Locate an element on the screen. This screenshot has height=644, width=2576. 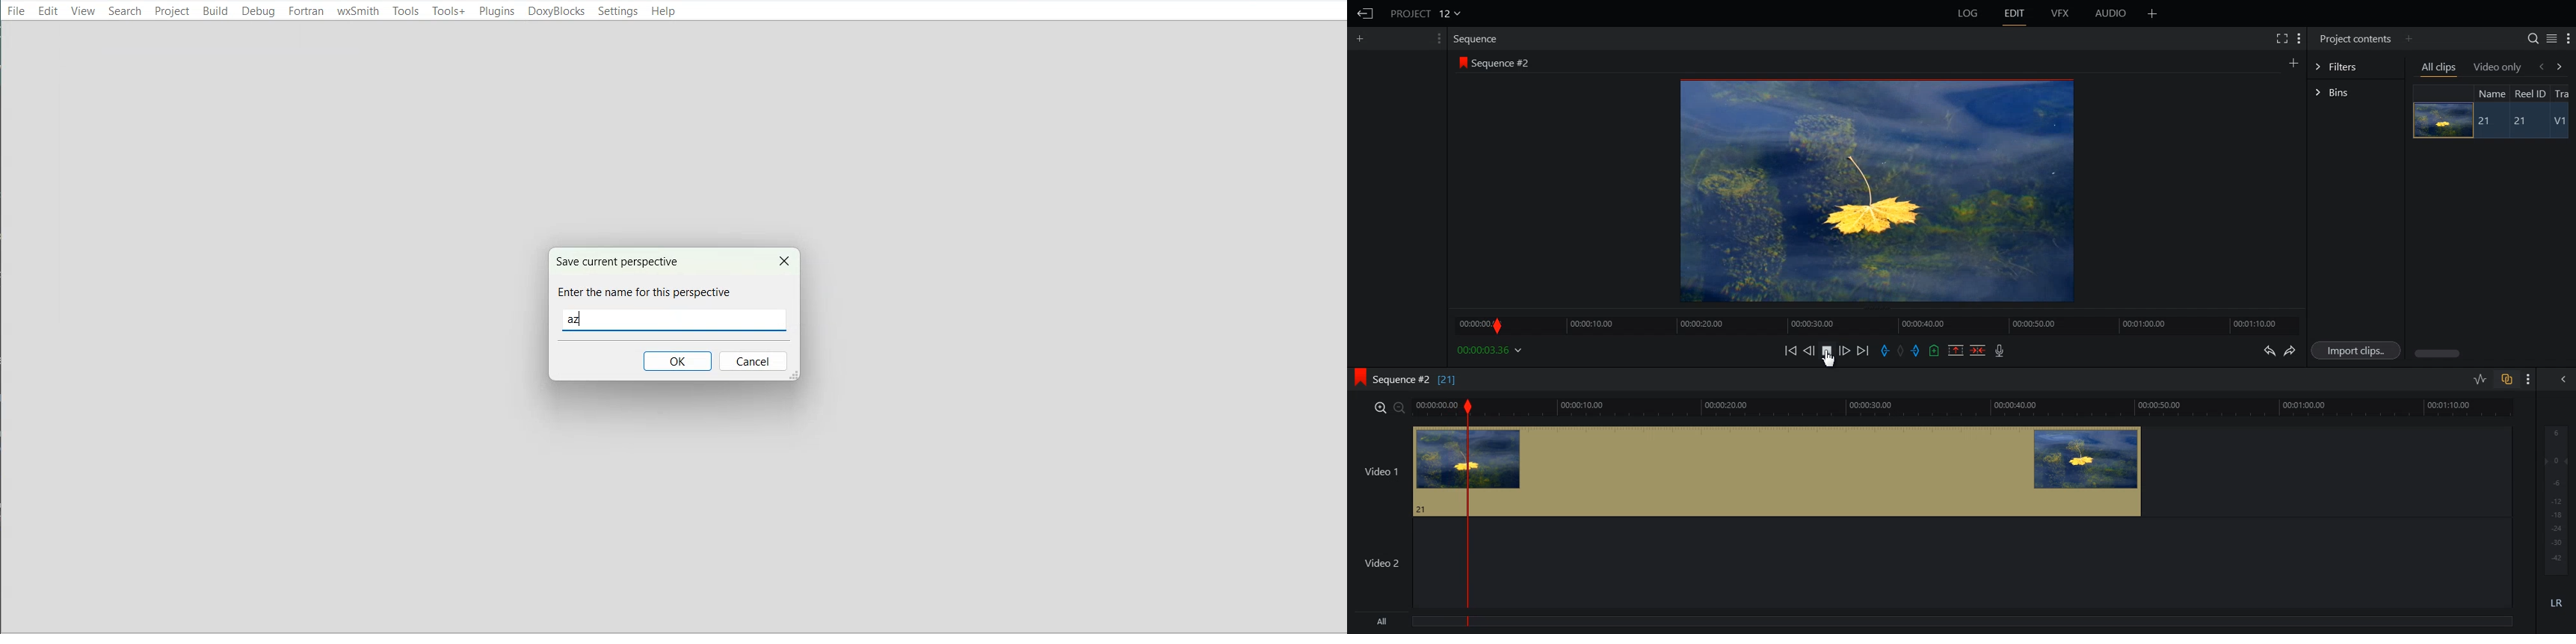
Settings is located at coordinates (617, 11).